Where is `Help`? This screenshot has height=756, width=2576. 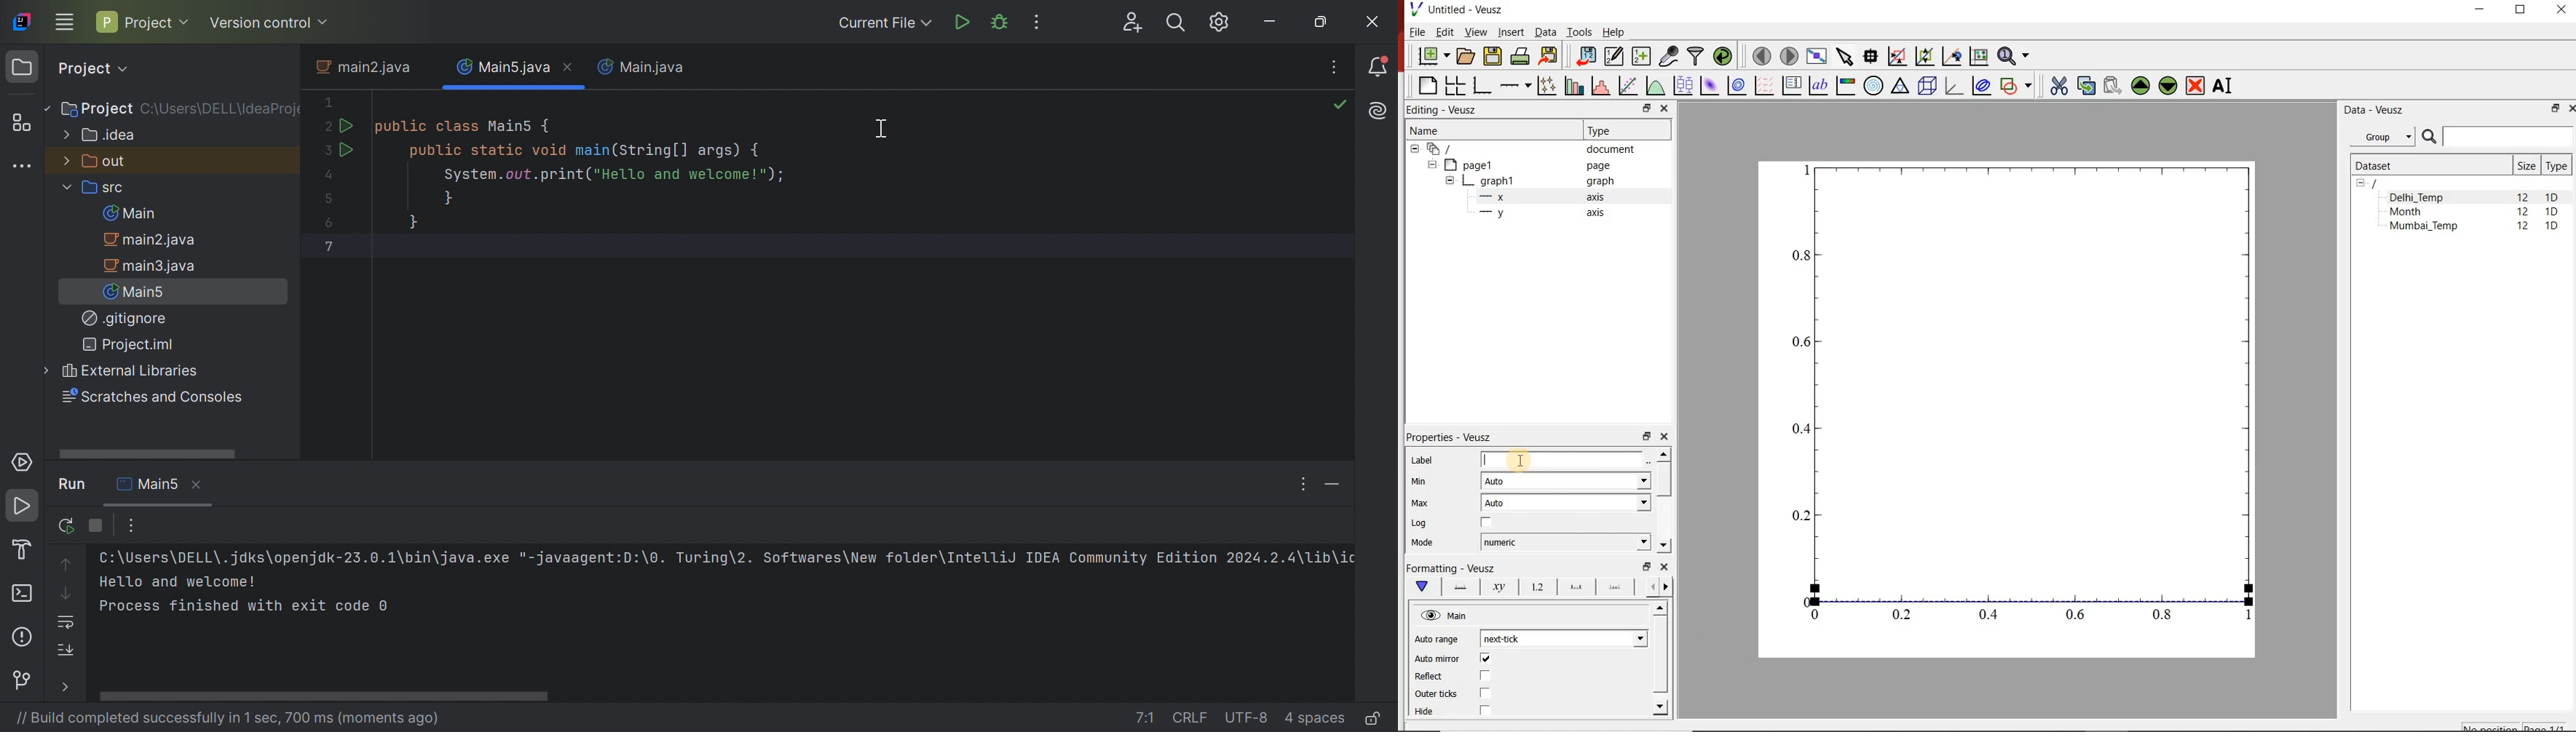 Help is located at coordinates (1614, 32).